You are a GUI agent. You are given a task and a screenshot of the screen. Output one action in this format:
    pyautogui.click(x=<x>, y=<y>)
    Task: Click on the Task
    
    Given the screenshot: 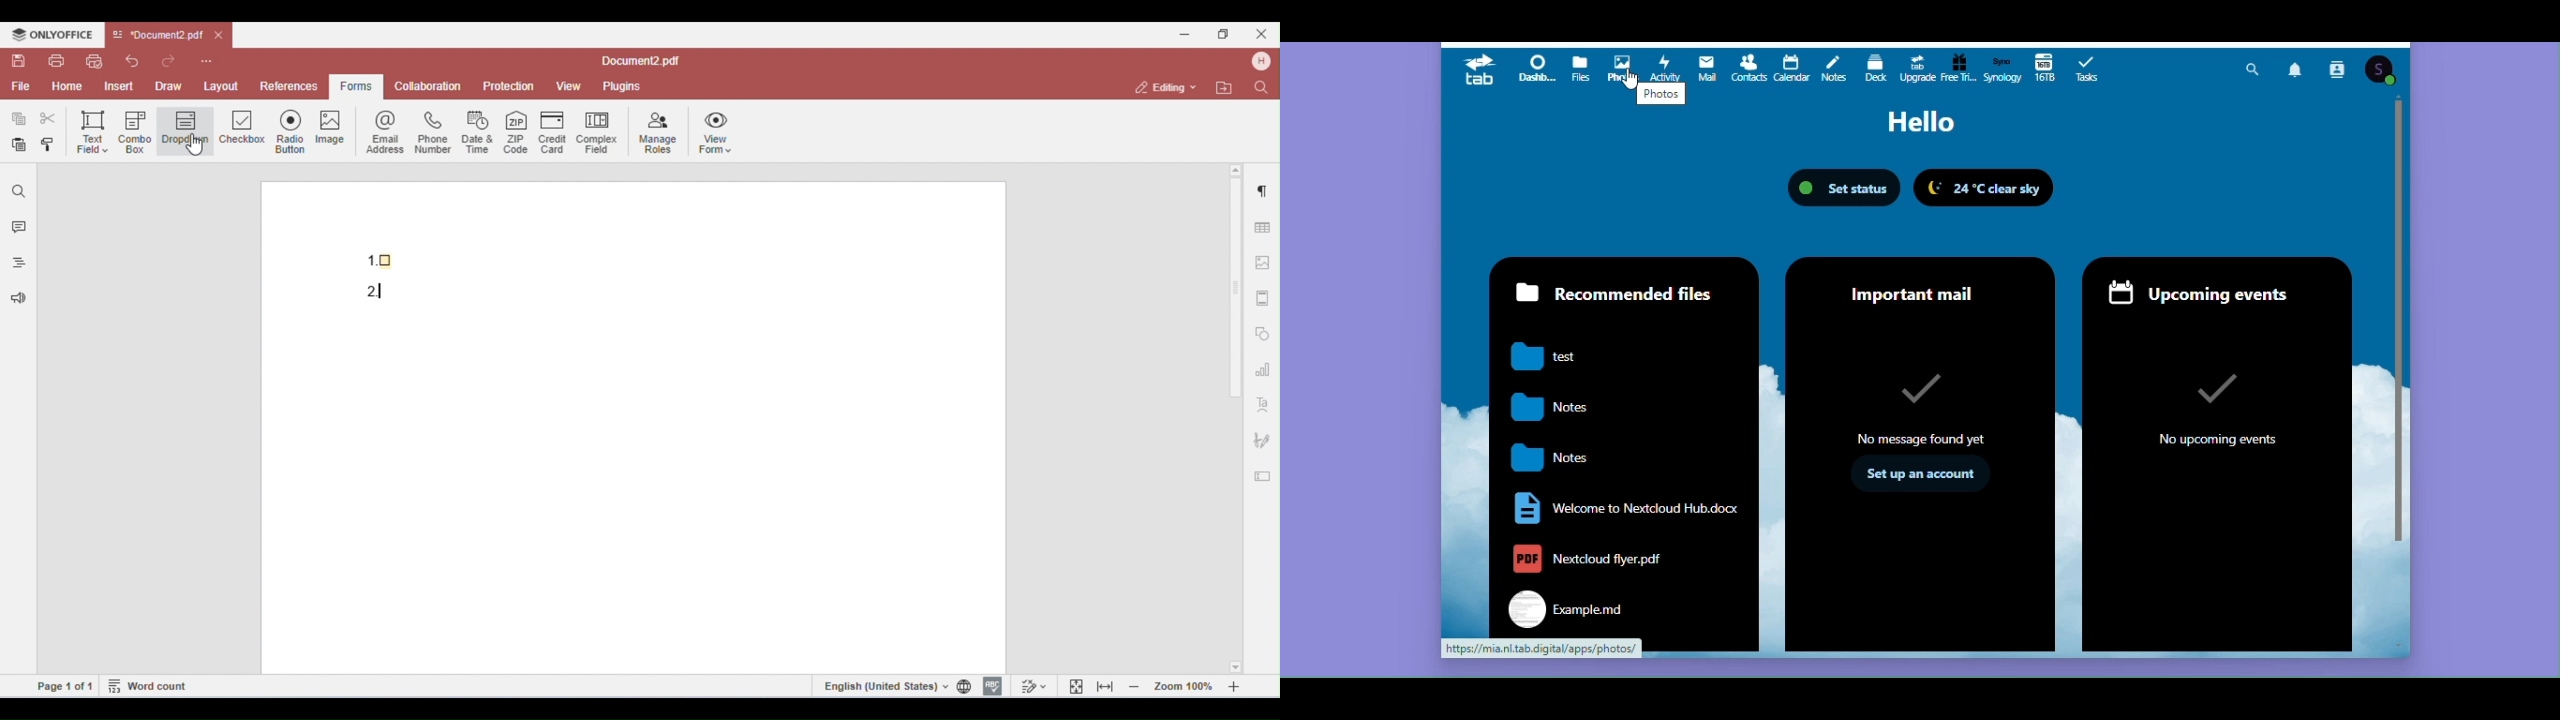 What is the action you would take?
    pyautogui.click(x=2088, y=66)
    